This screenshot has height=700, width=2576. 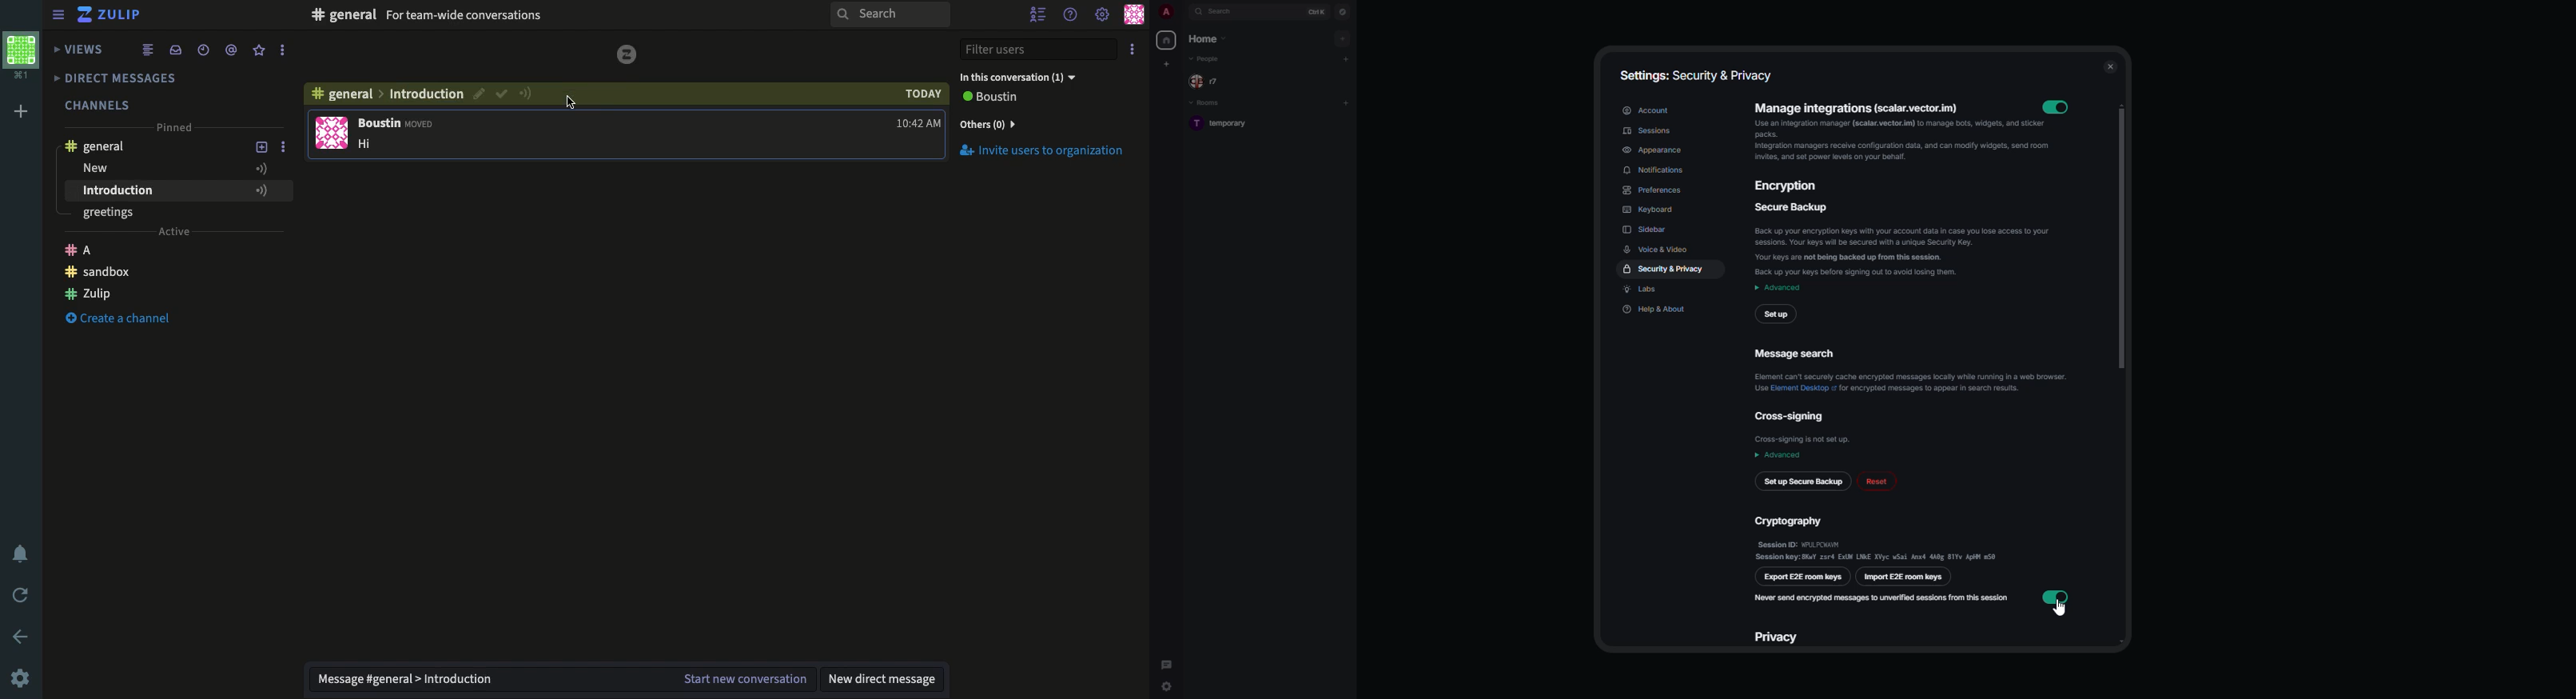 What do you see at coordinates (20, 635) in the screenshot?
I see `Back` at bounding box center [20, 635].